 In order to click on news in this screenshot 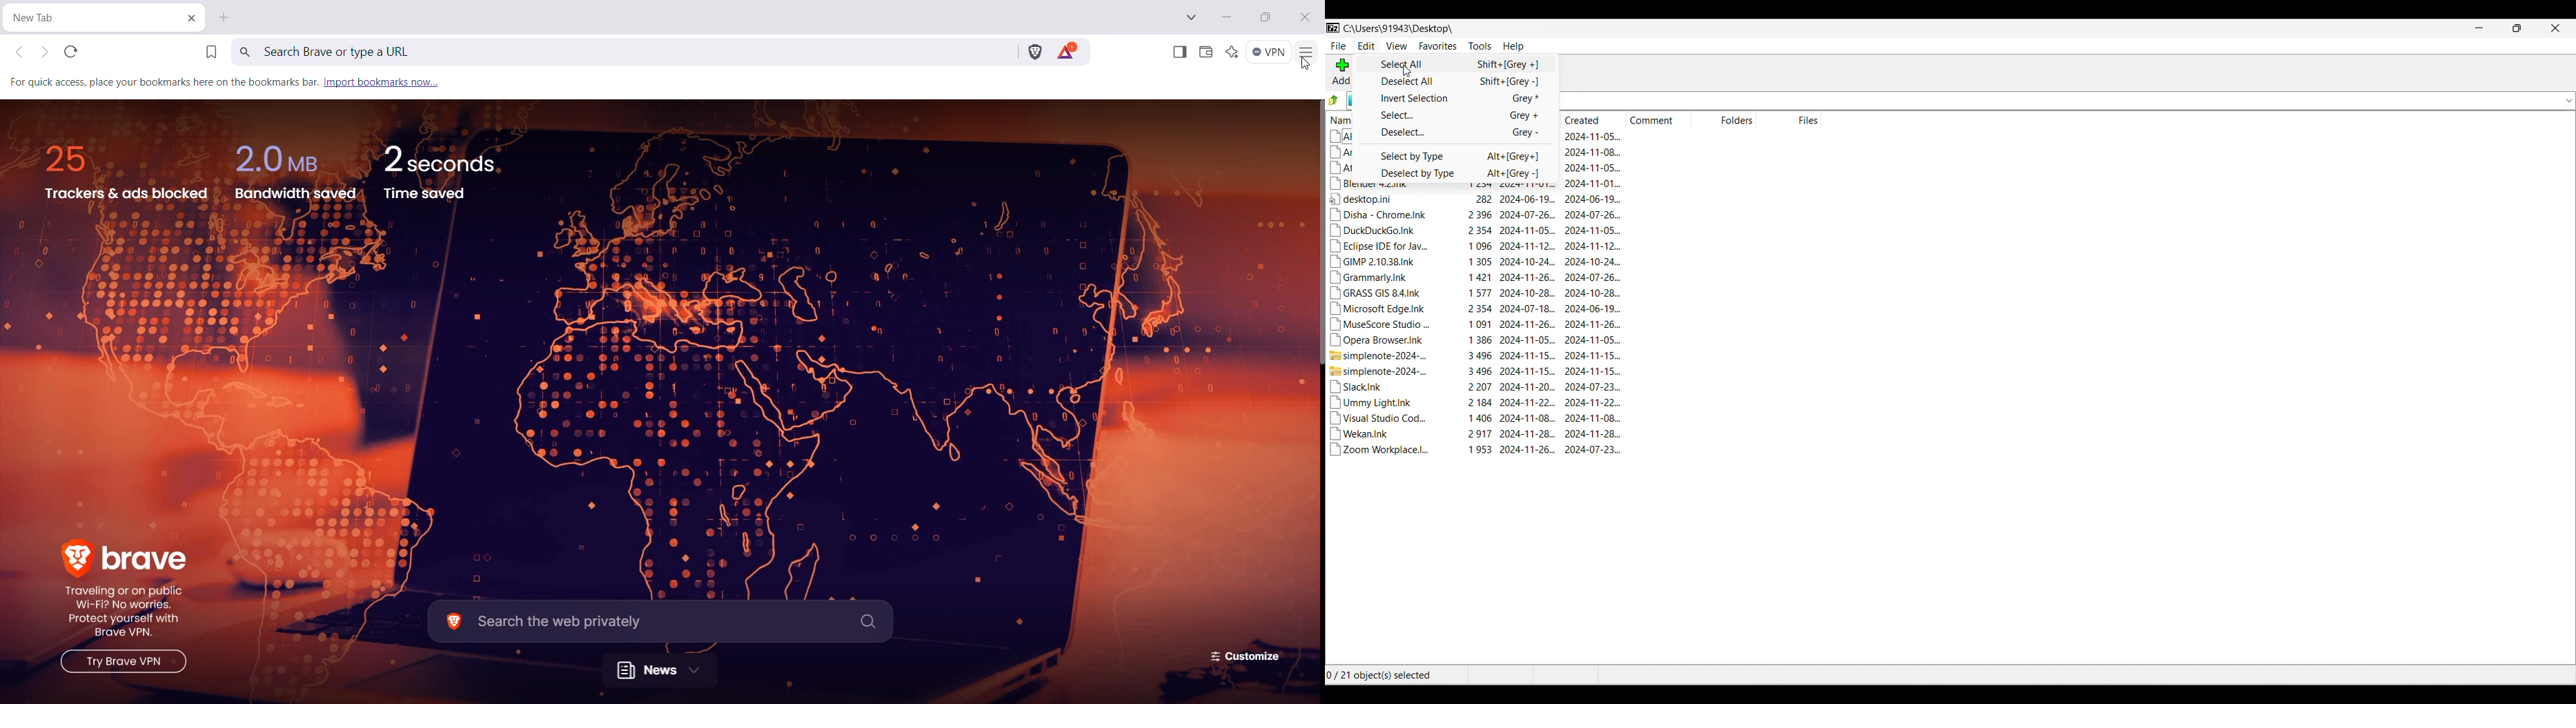, I will do `click(659, 669)`.